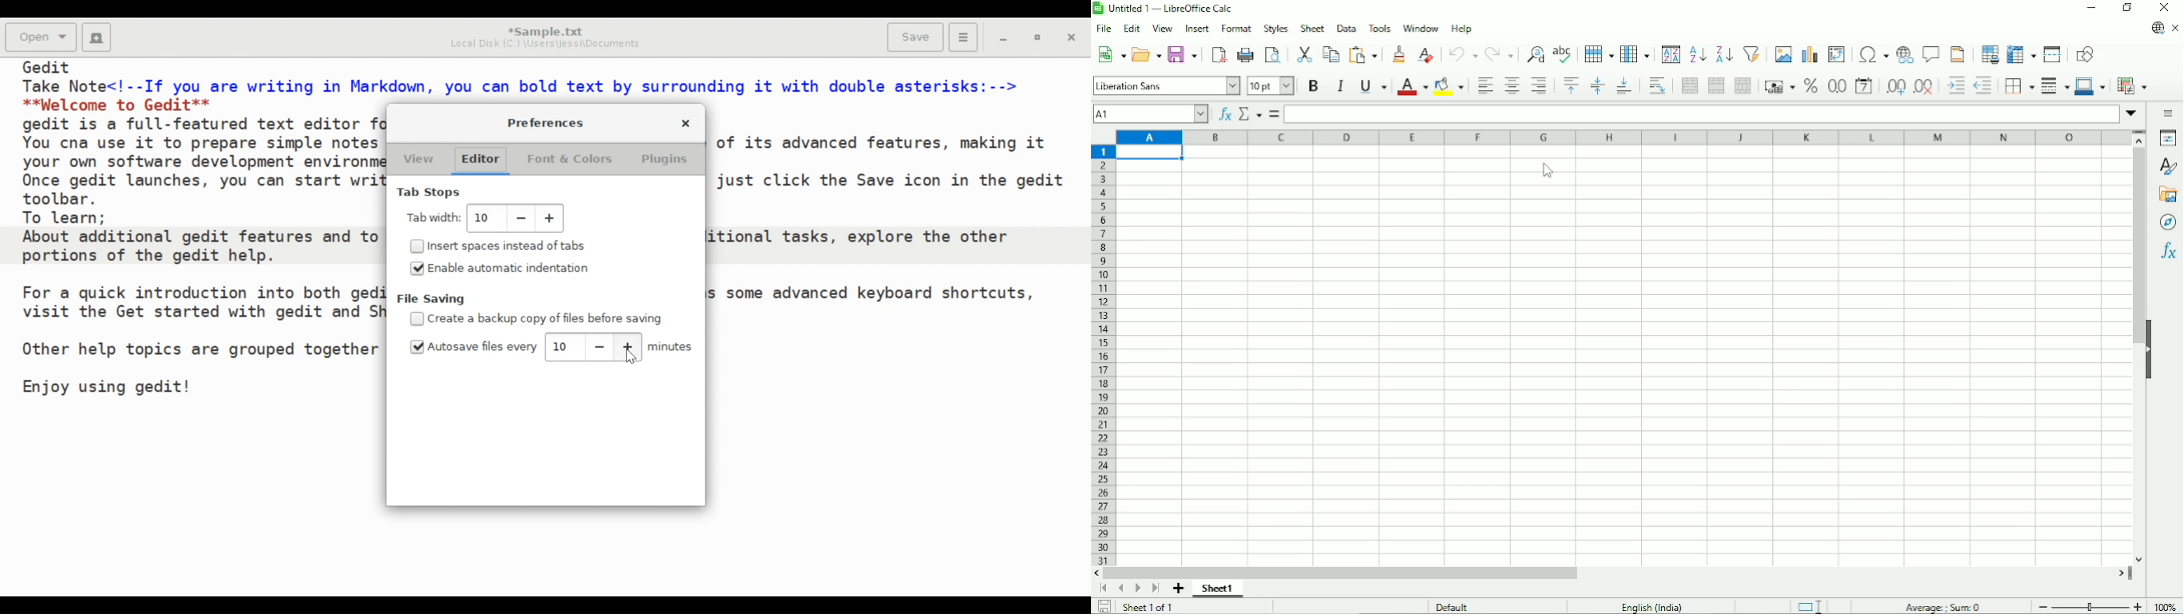 The width and height of the screenshot is (2184, 616). What do you see at coordinates (1533, 53) in the screenshot?
I see `Find and replace` at bounding box center [1533, 53].